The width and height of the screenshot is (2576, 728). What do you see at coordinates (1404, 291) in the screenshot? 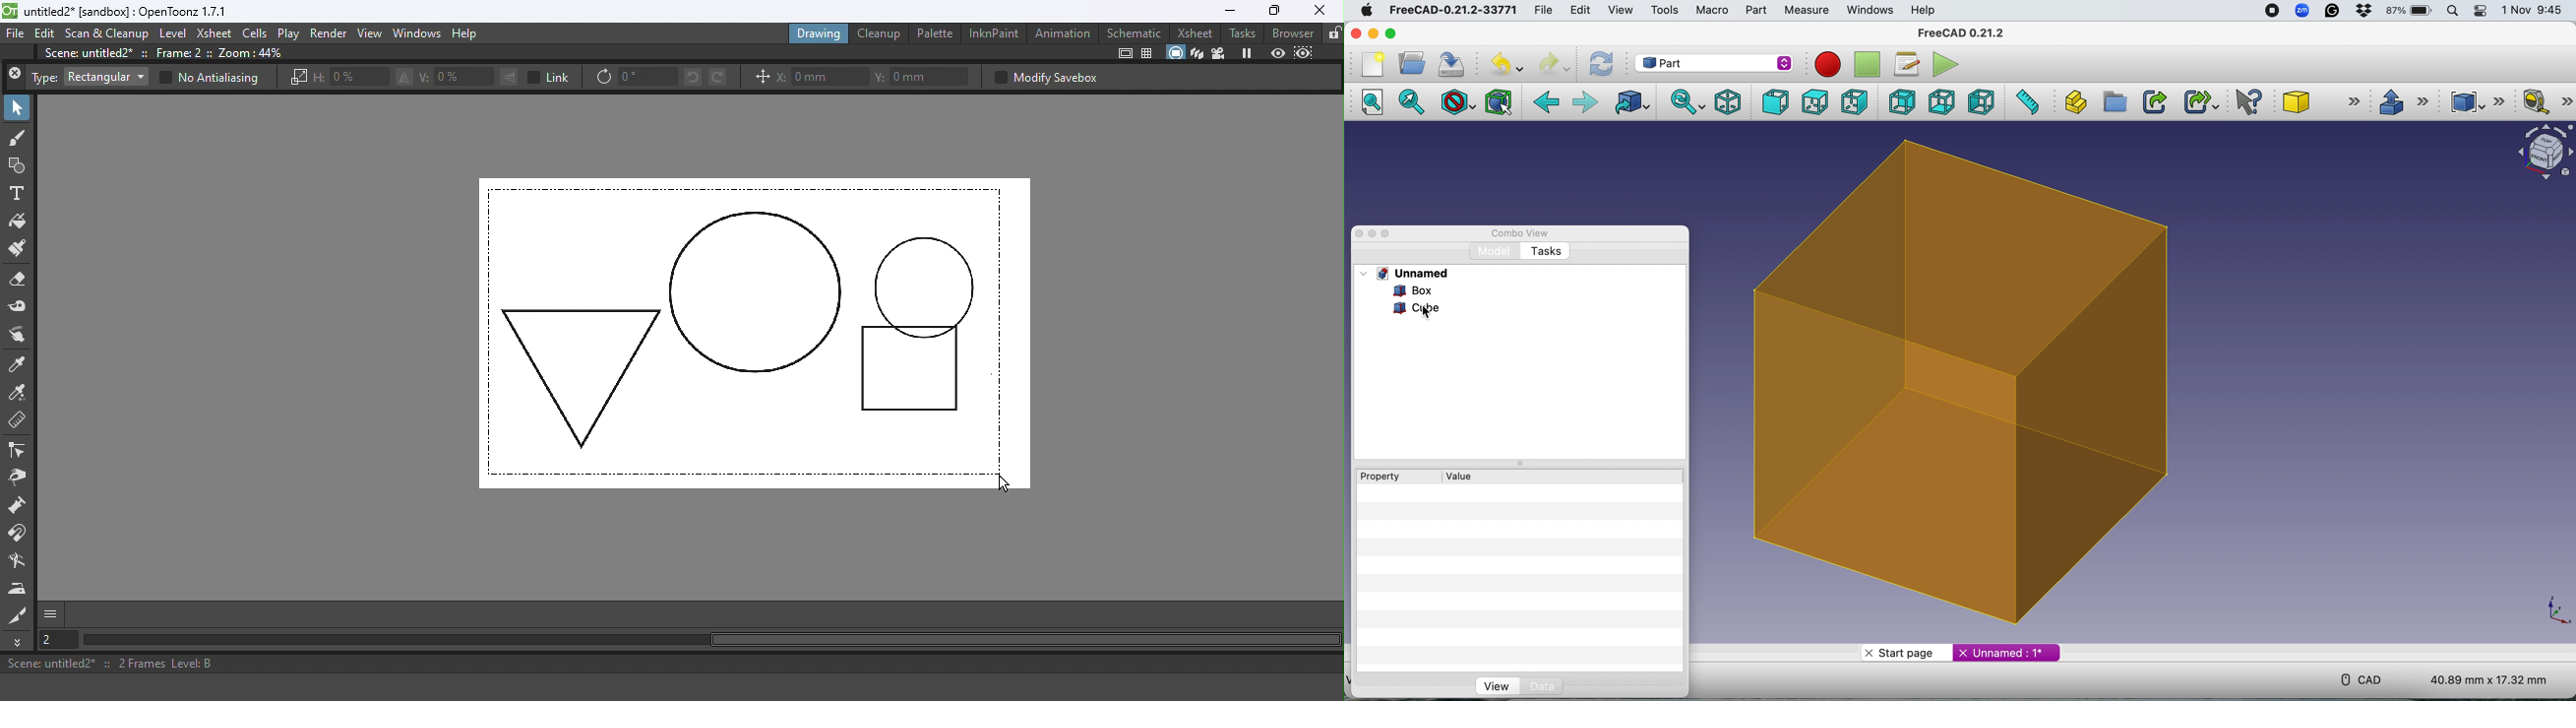
I see `Box` at bounding box center [1404, 291].